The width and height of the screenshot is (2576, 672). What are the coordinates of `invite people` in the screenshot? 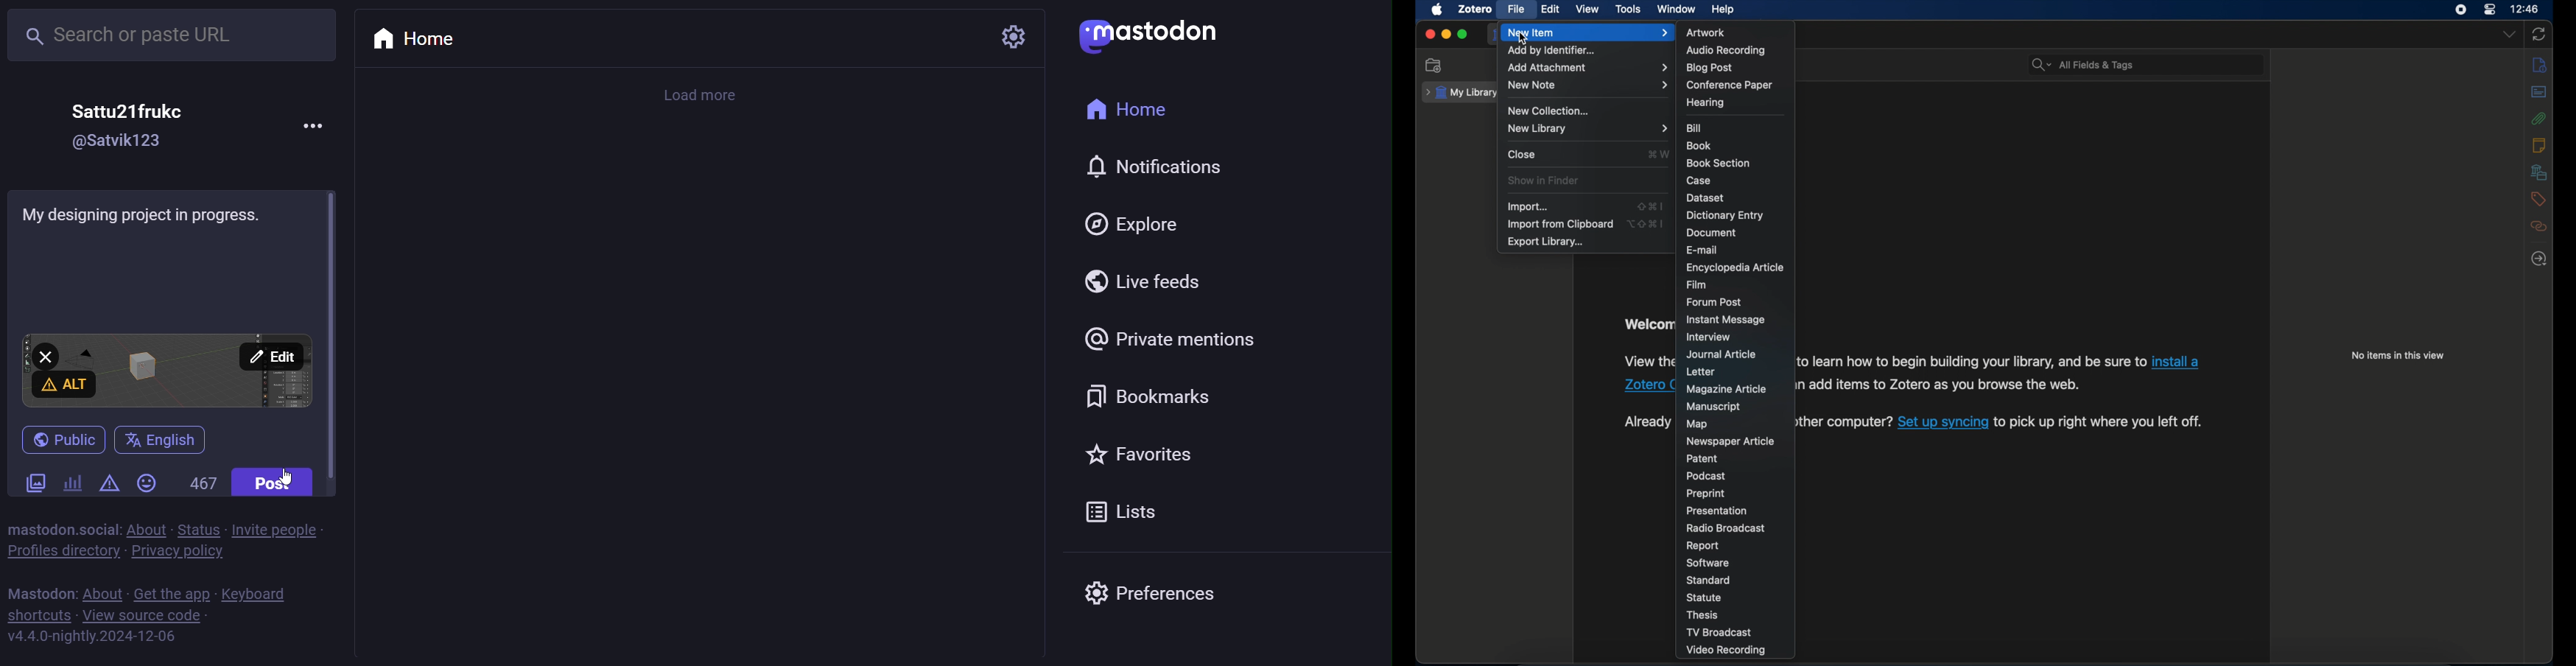 It's located at (277, 528).